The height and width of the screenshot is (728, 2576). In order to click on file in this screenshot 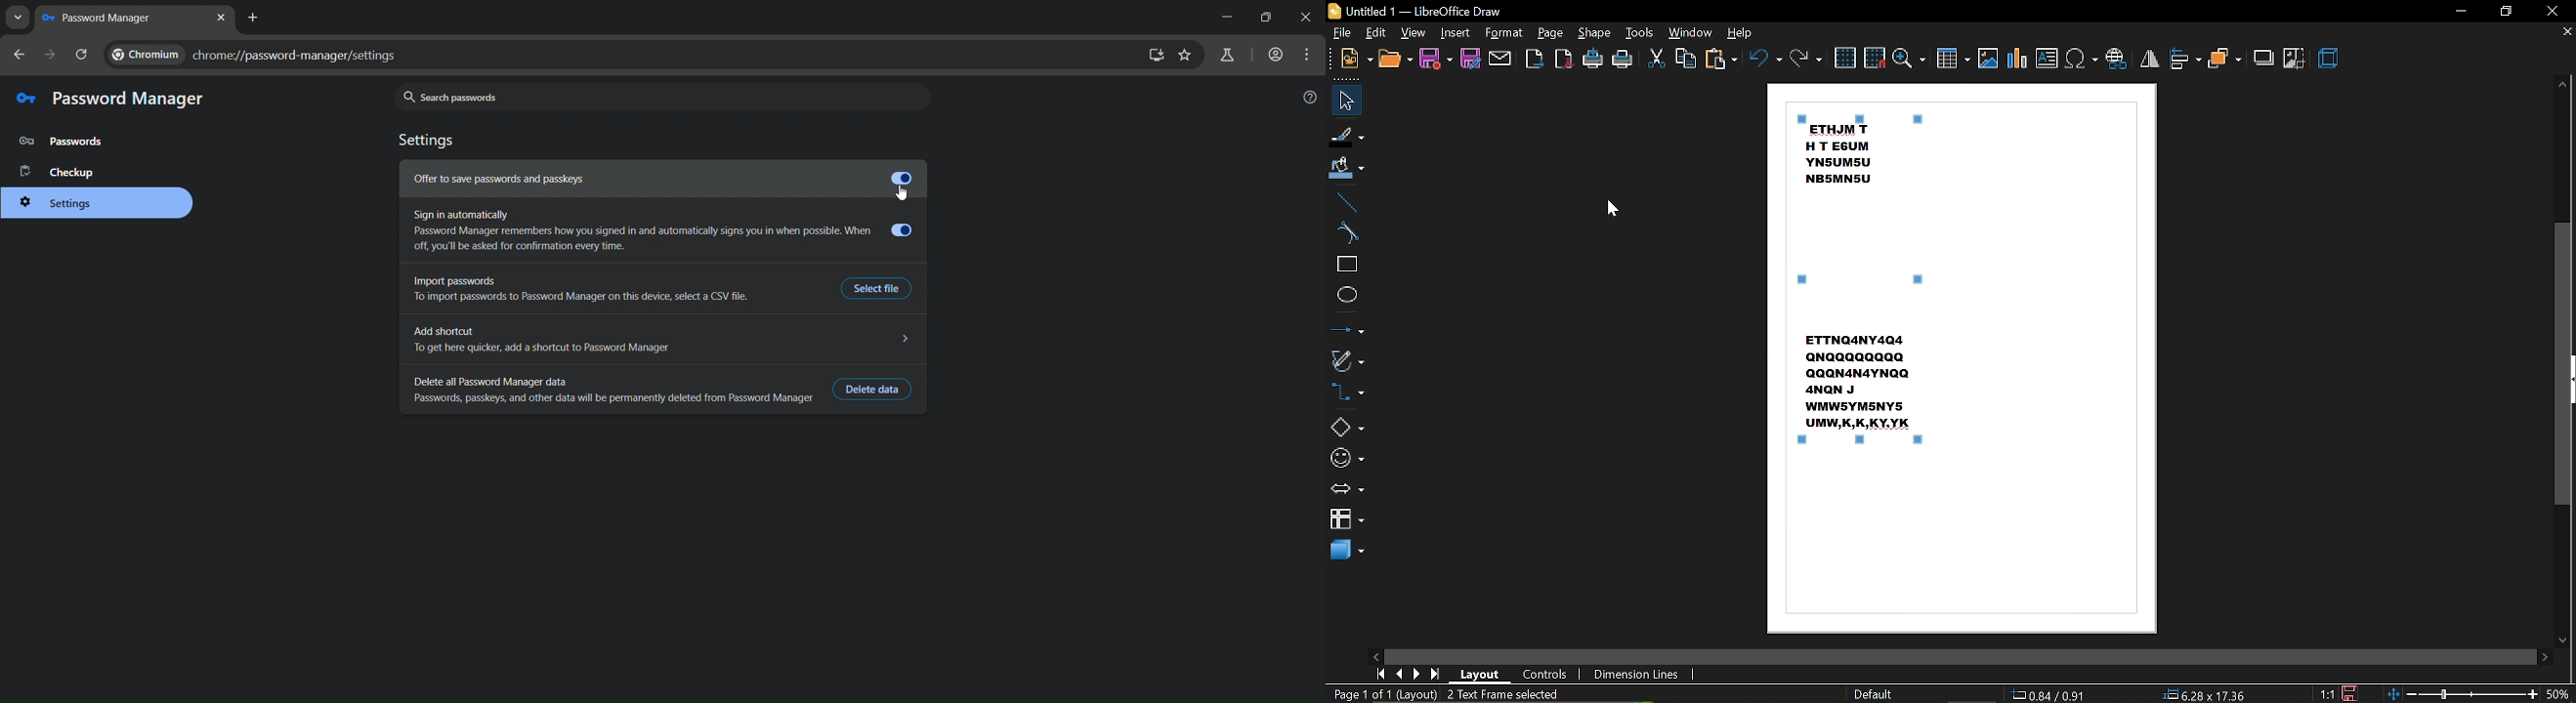, I will do `click(1343, 33)`.